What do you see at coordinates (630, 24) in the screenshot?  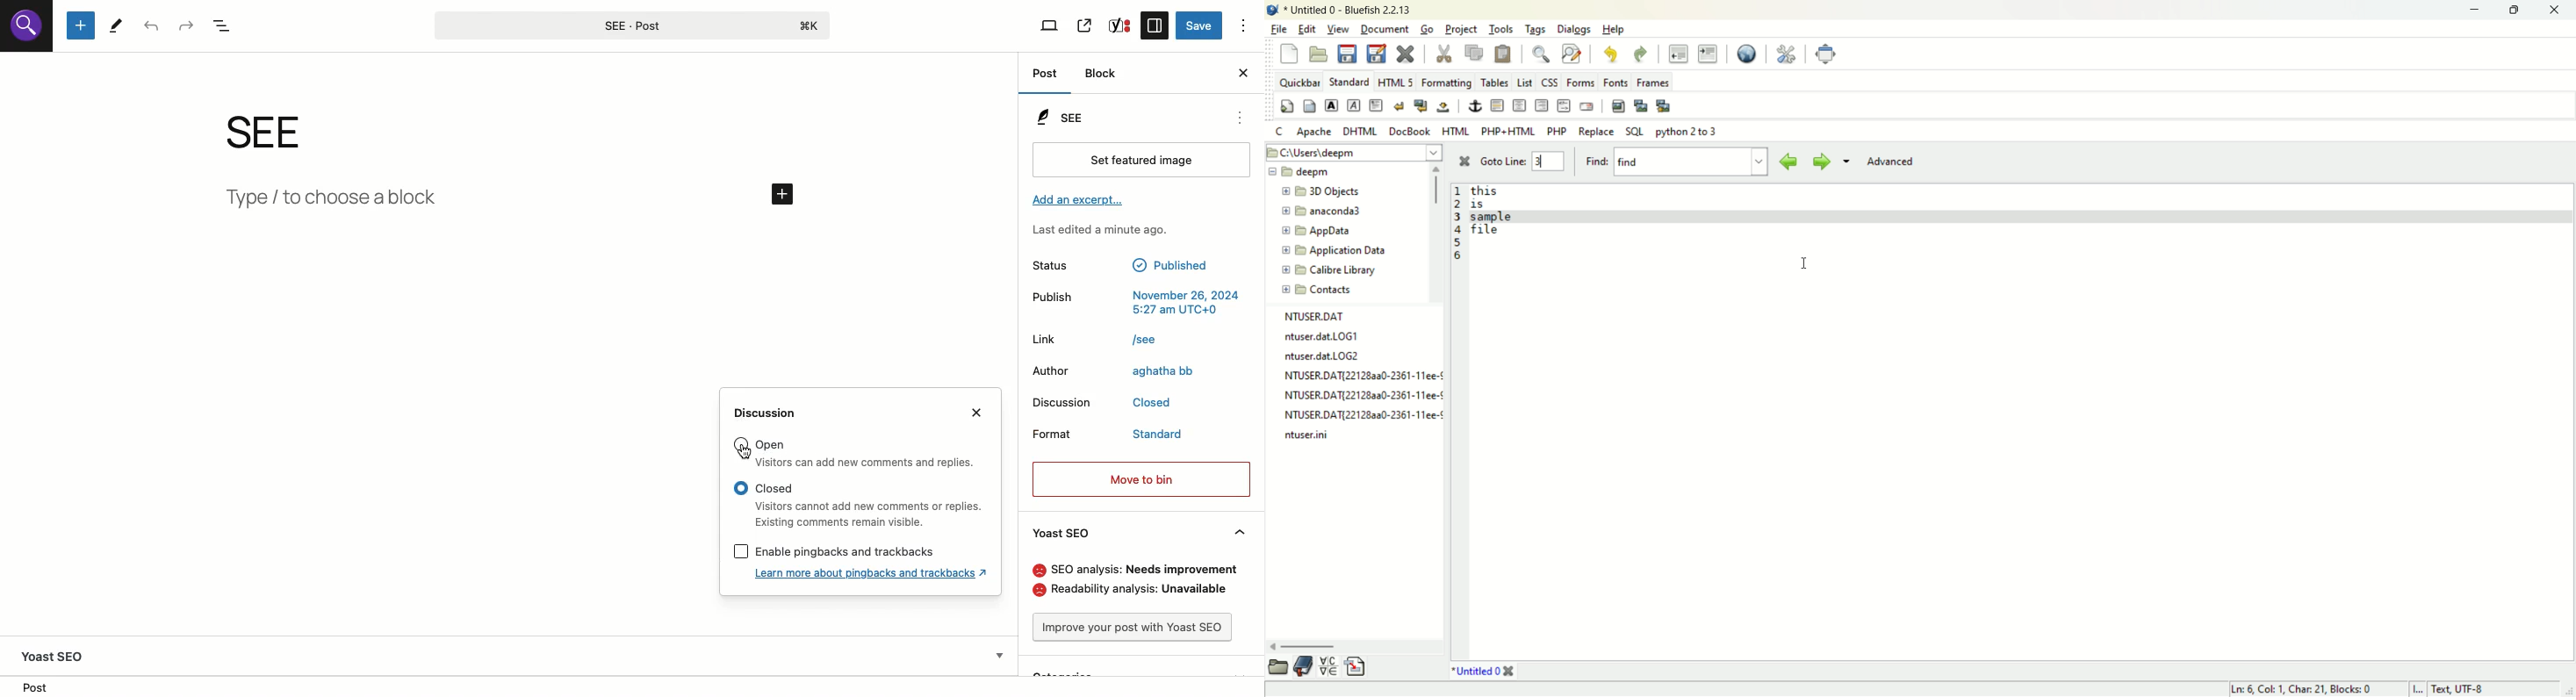 I see `SEE-Post` at bounding box center [630, 24].